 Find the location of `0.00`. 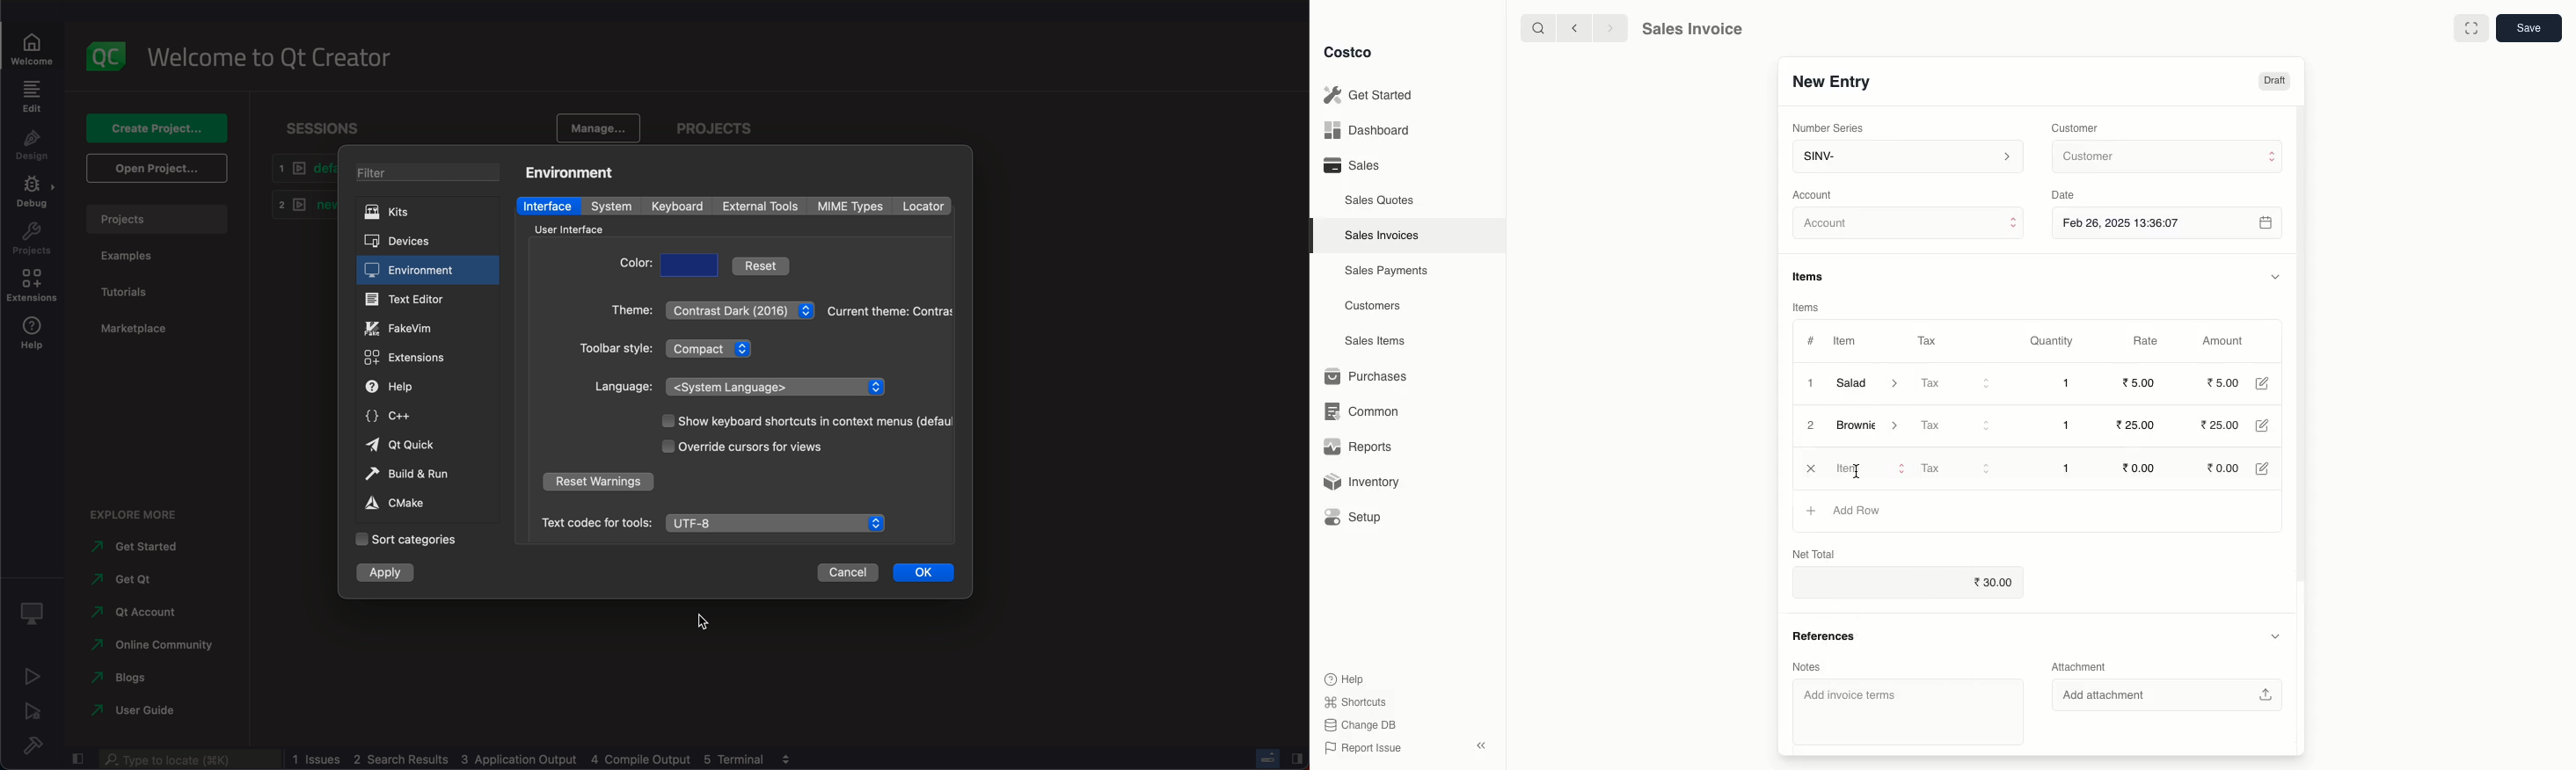

0.00 is located at coordinates (2140, 468).